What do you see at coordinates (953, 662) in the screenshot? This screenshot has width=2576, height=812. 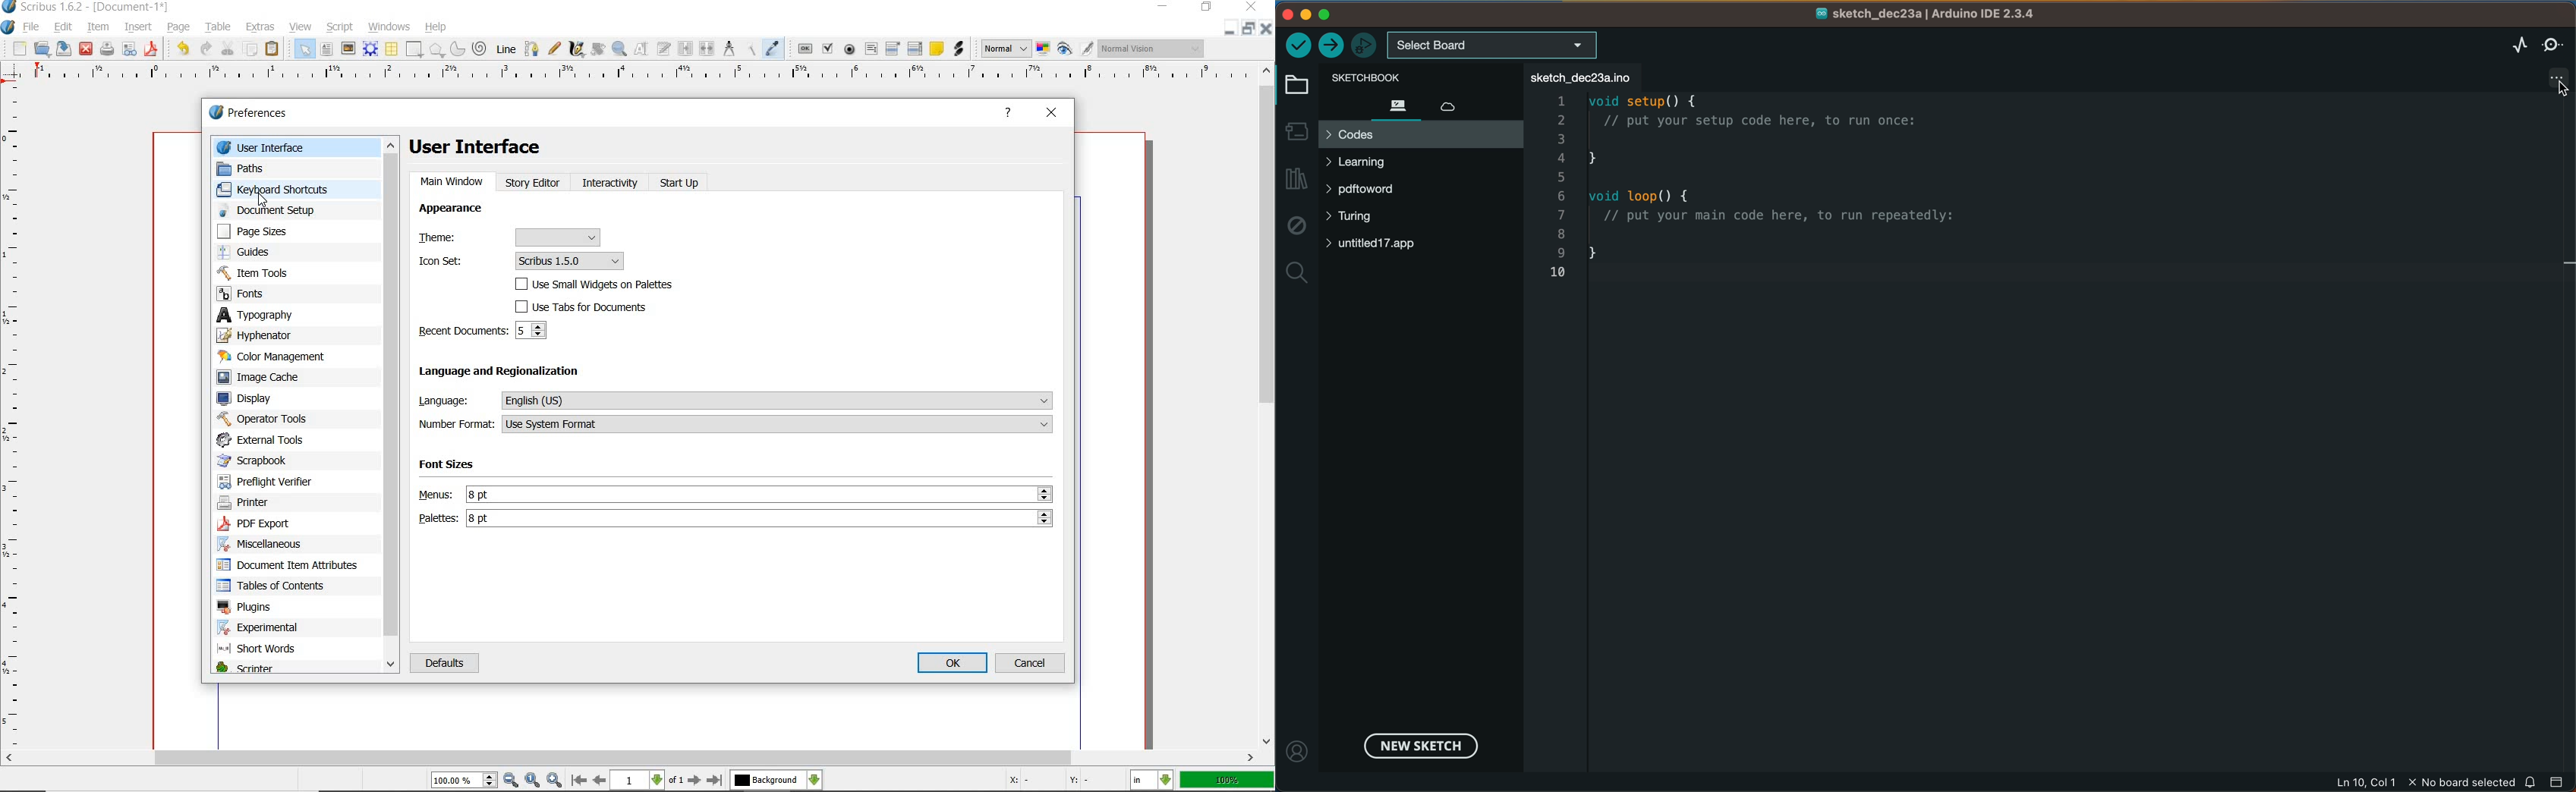 I see `ok` at bounding box center [953, 662].